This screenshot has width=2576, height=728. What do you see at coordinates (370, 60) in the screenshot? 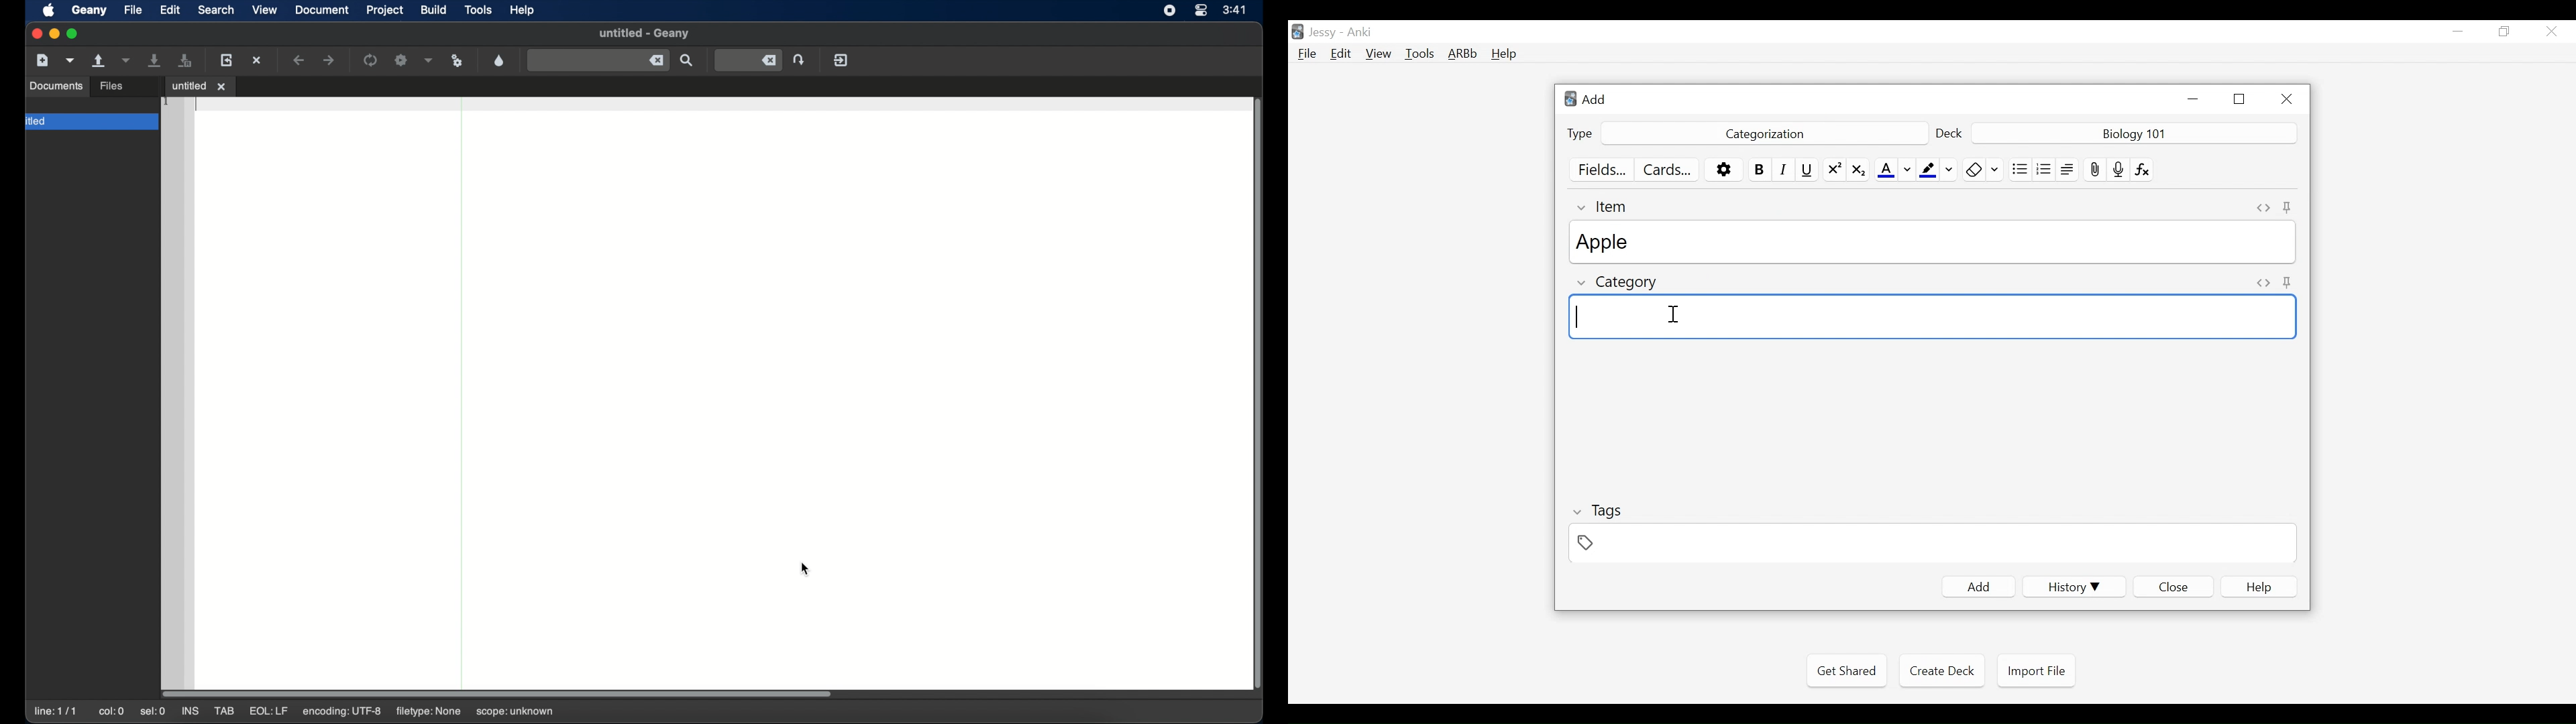
I see `compile the current file` at bounding box center [370, 60].